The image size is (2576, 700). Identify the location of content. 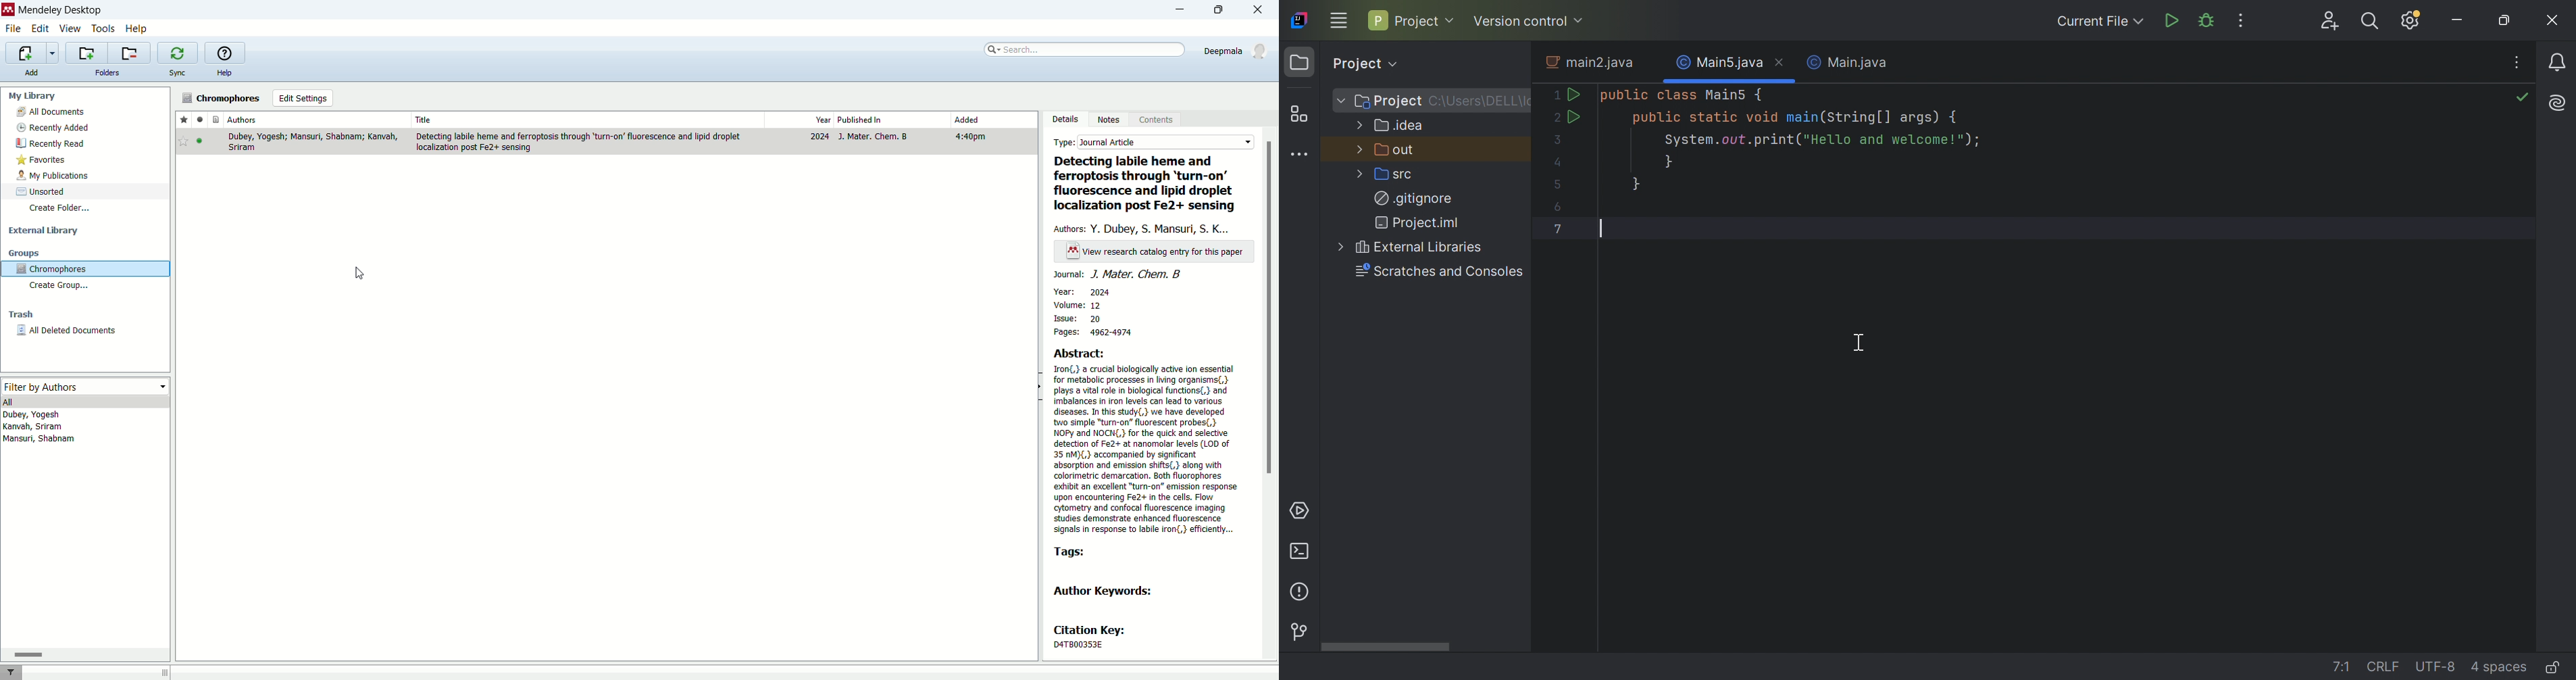
(1157, 121).